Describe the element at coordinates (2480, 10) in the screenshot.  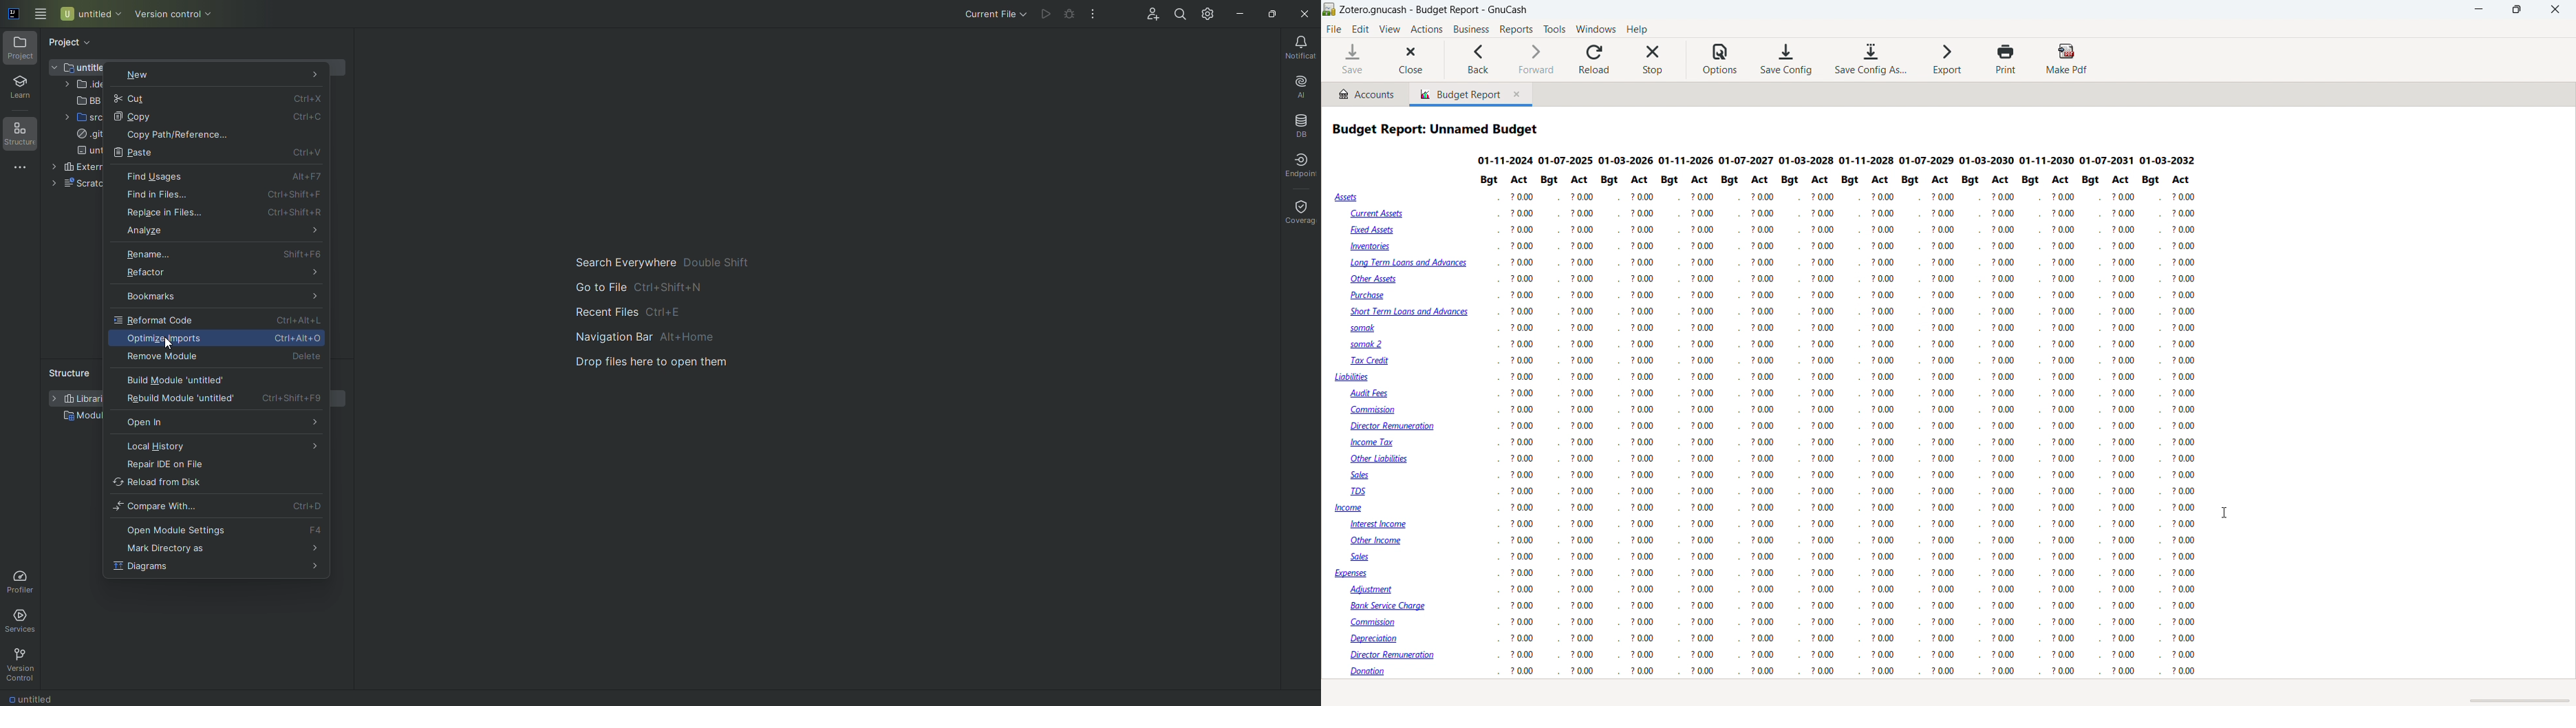
I see `minimize` at that location.